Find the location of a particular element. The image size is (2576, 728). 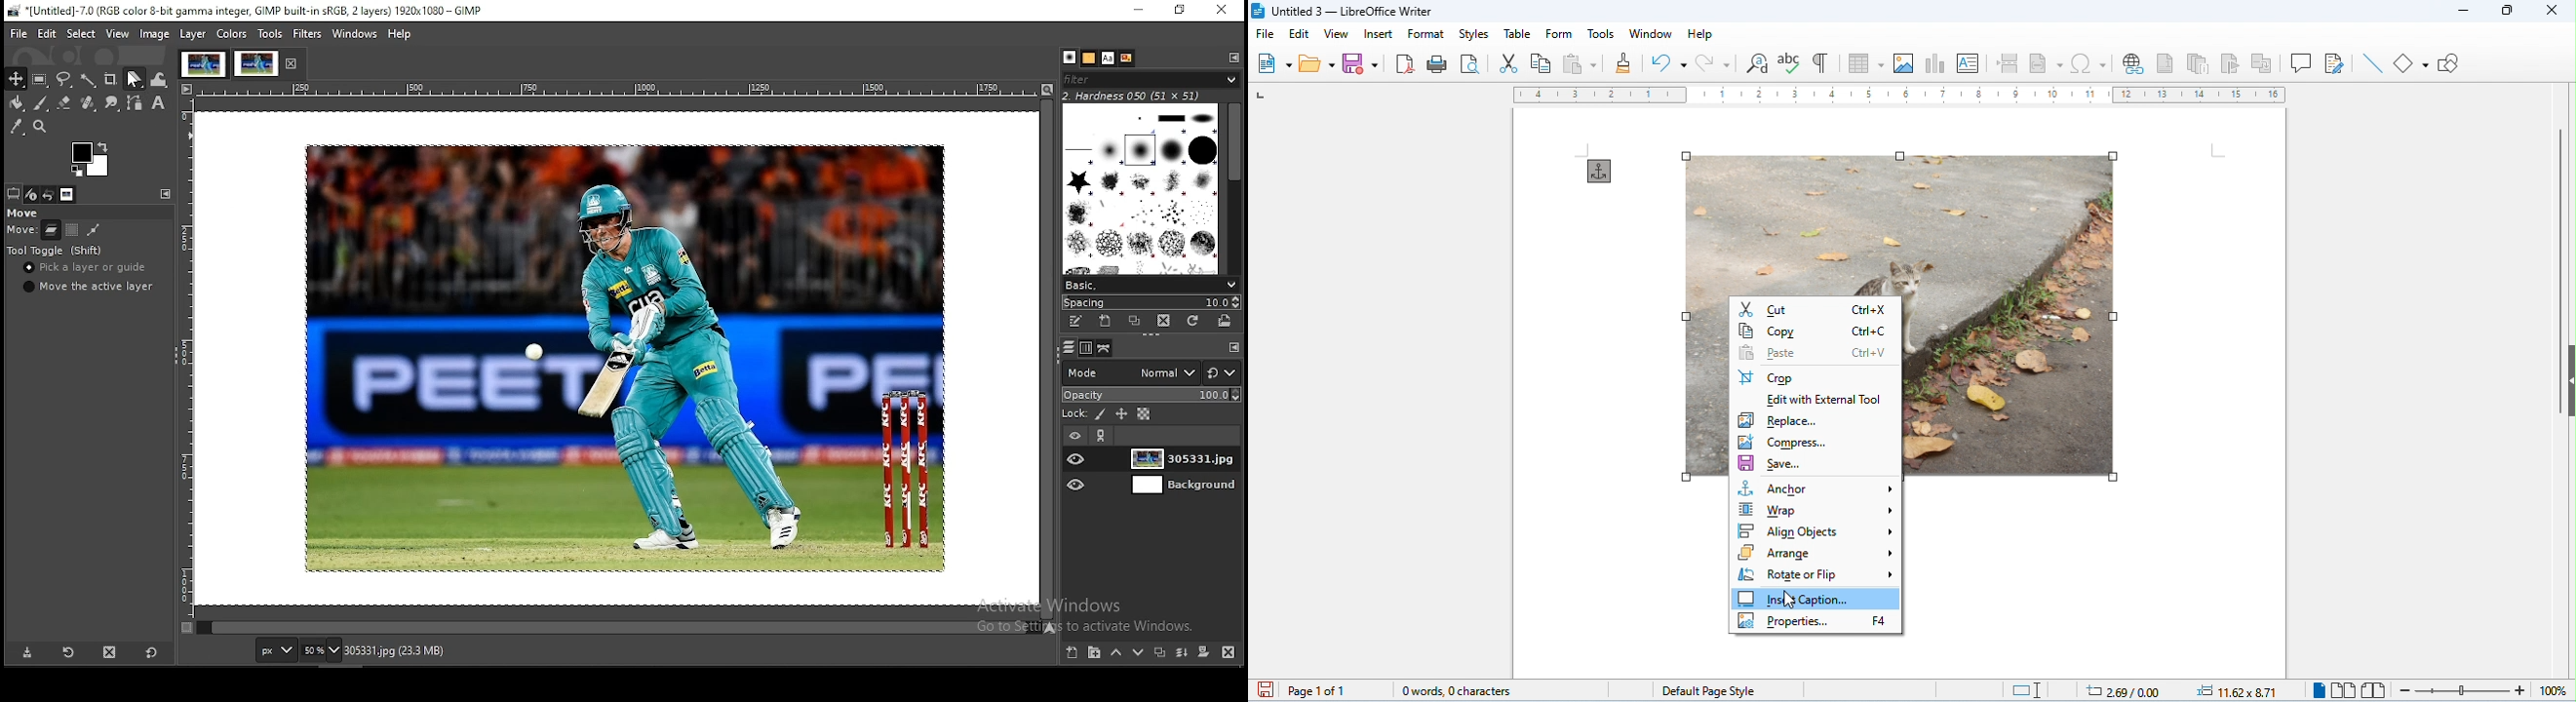

layer is located at coordinates (1180, 459).